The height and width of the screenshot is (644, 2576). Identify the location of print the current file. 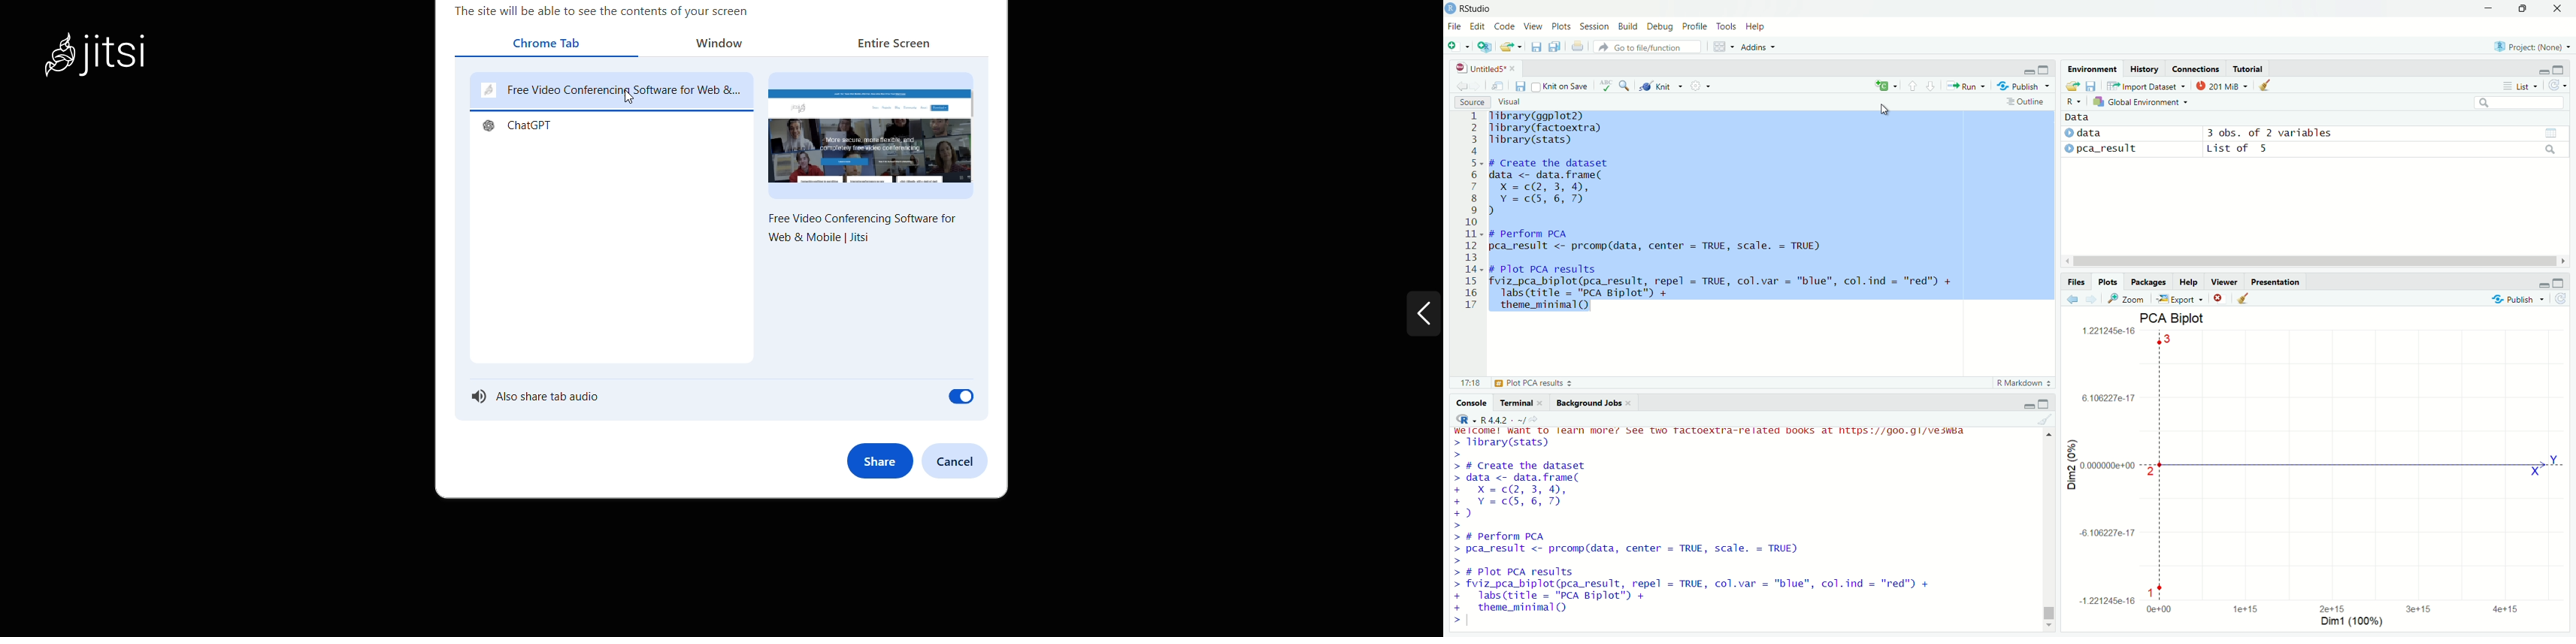
(1578, 47).